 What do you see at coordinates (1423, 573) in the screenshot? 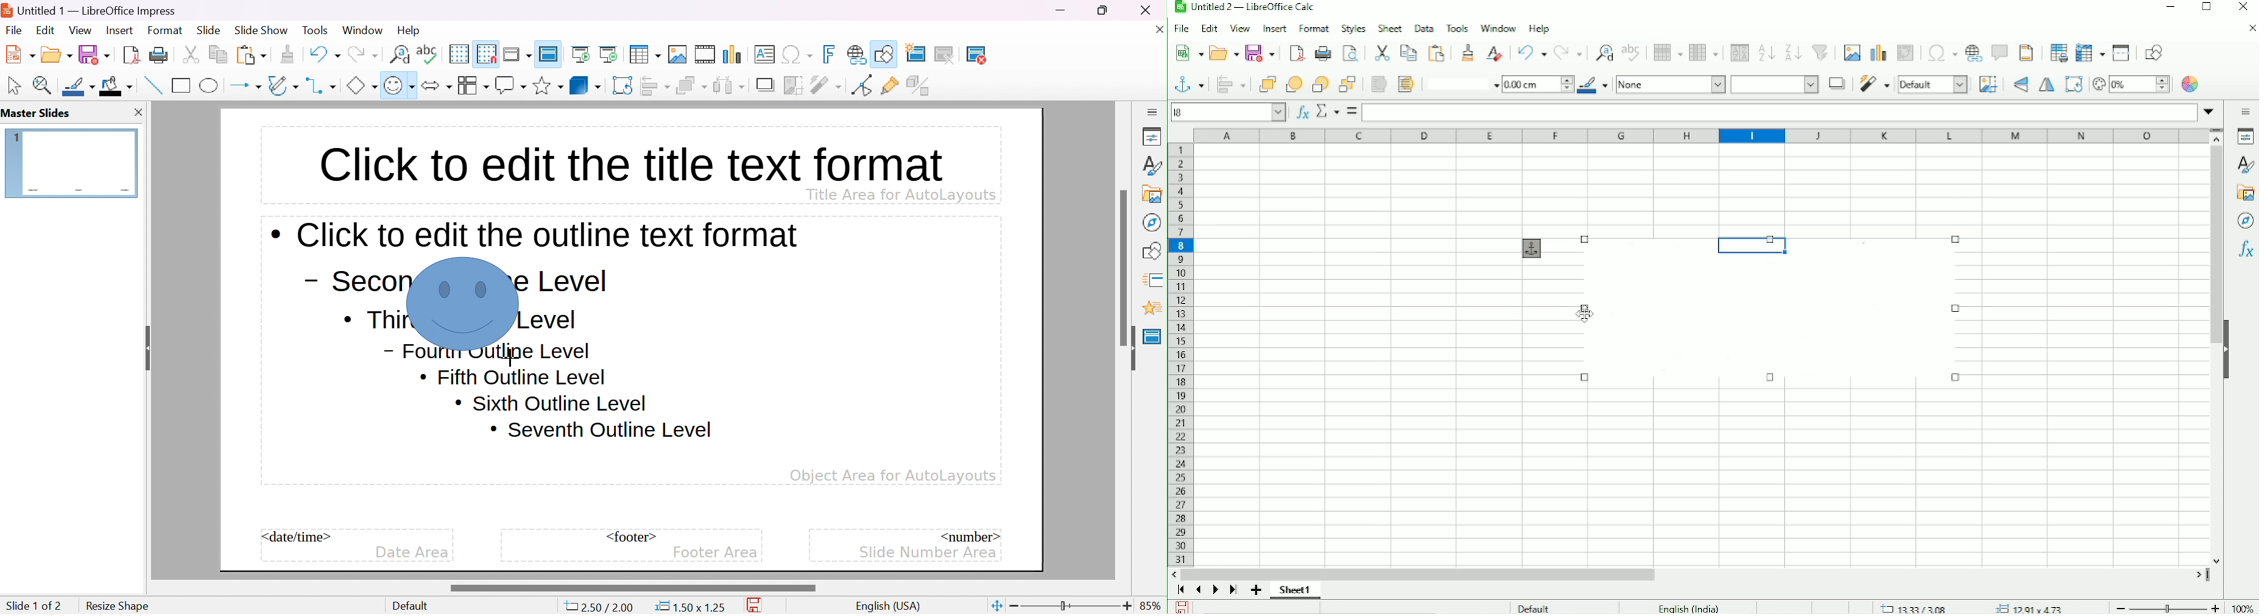
I see `Horizontal scrollbar` at bounding box center [1423, 573].